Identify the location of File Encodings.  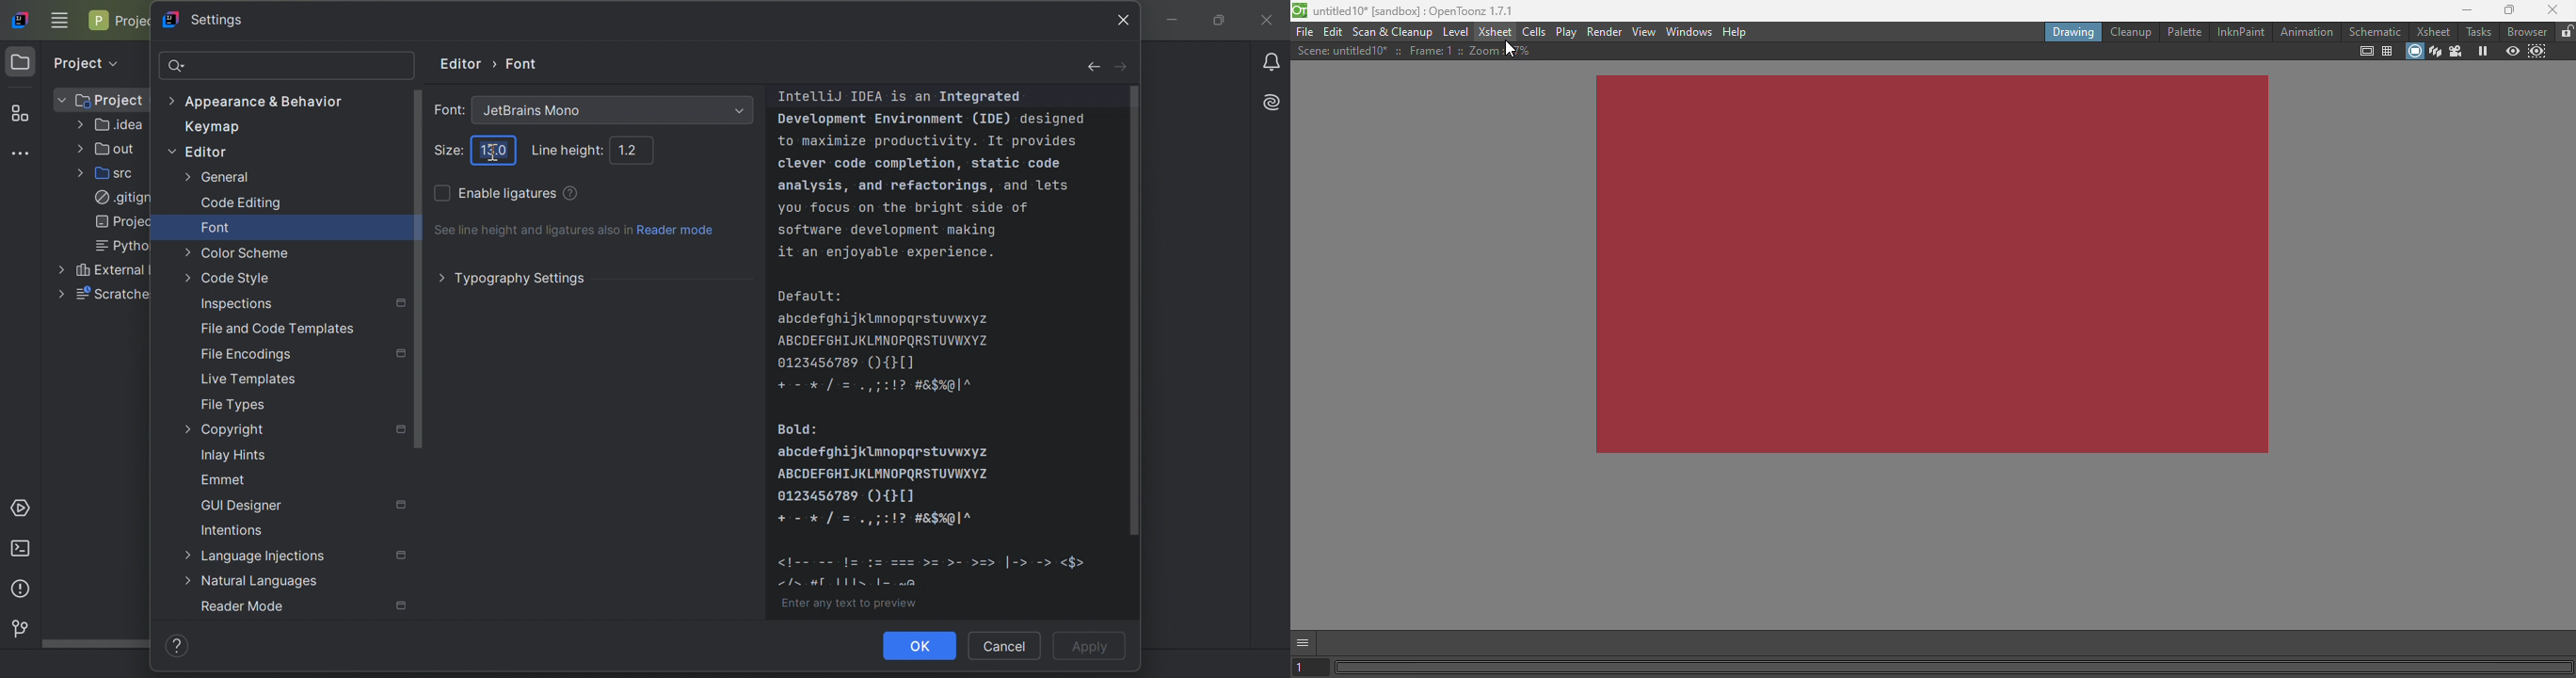
(247, 356).